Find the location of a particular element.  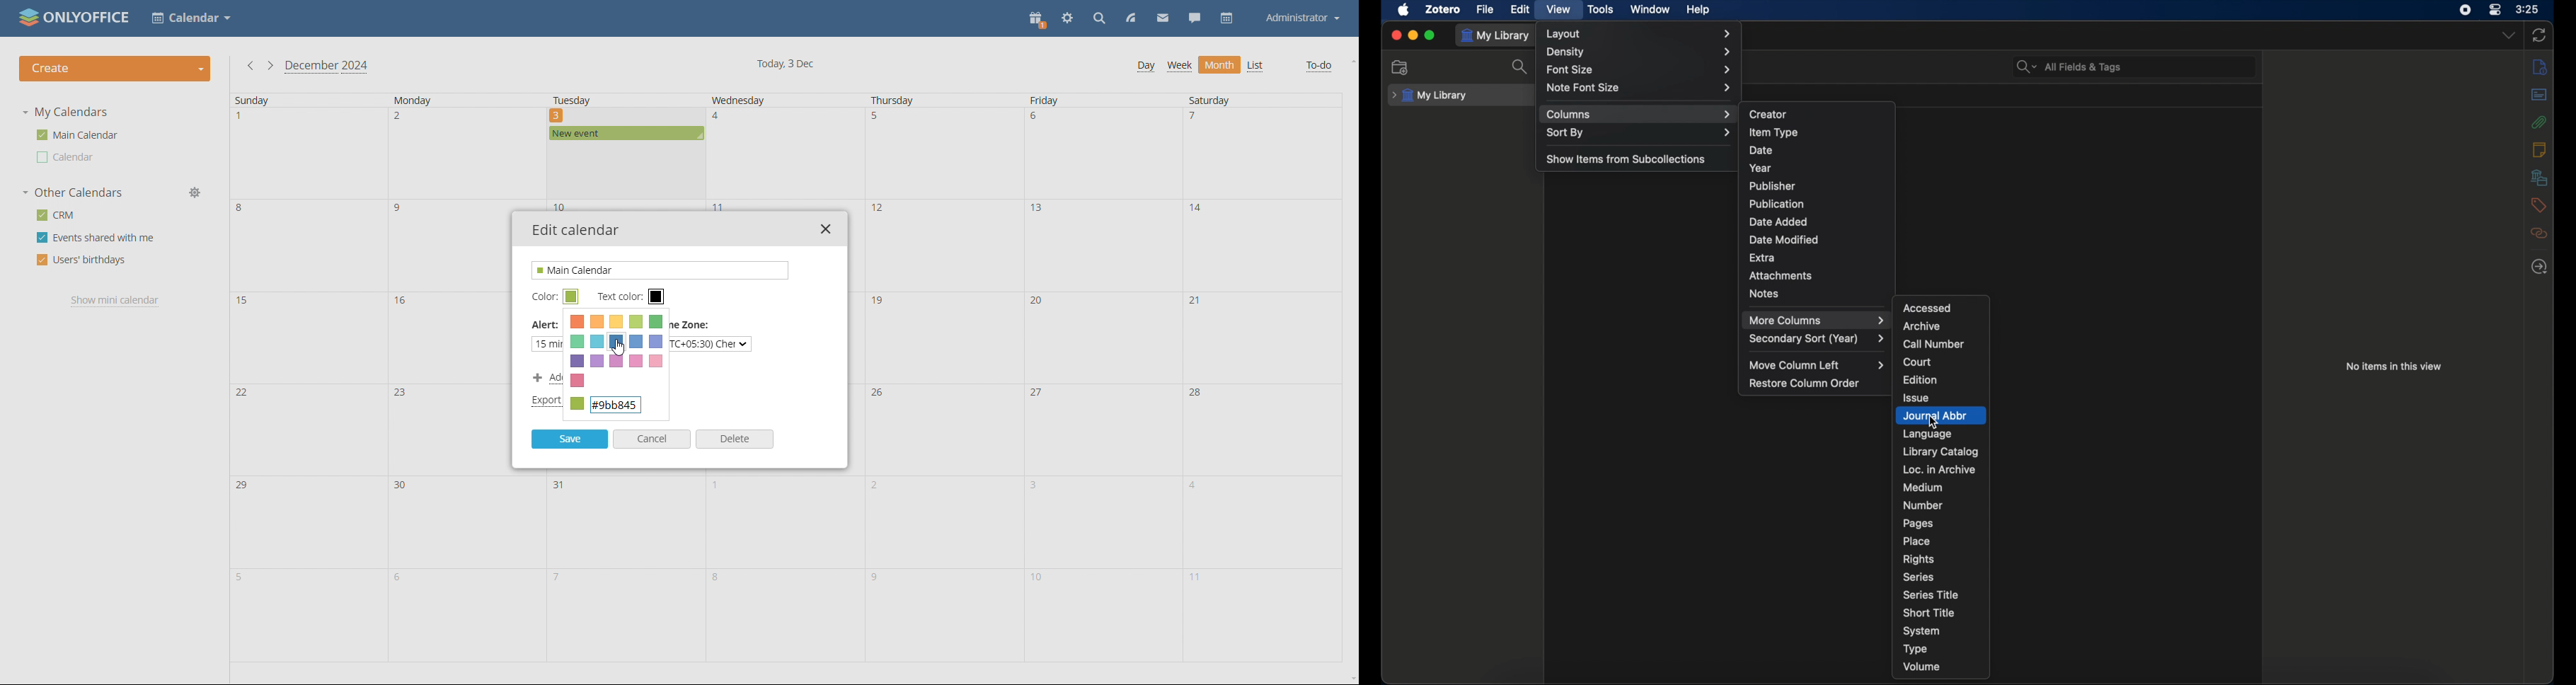

language is located at coordinates (1927, 434).